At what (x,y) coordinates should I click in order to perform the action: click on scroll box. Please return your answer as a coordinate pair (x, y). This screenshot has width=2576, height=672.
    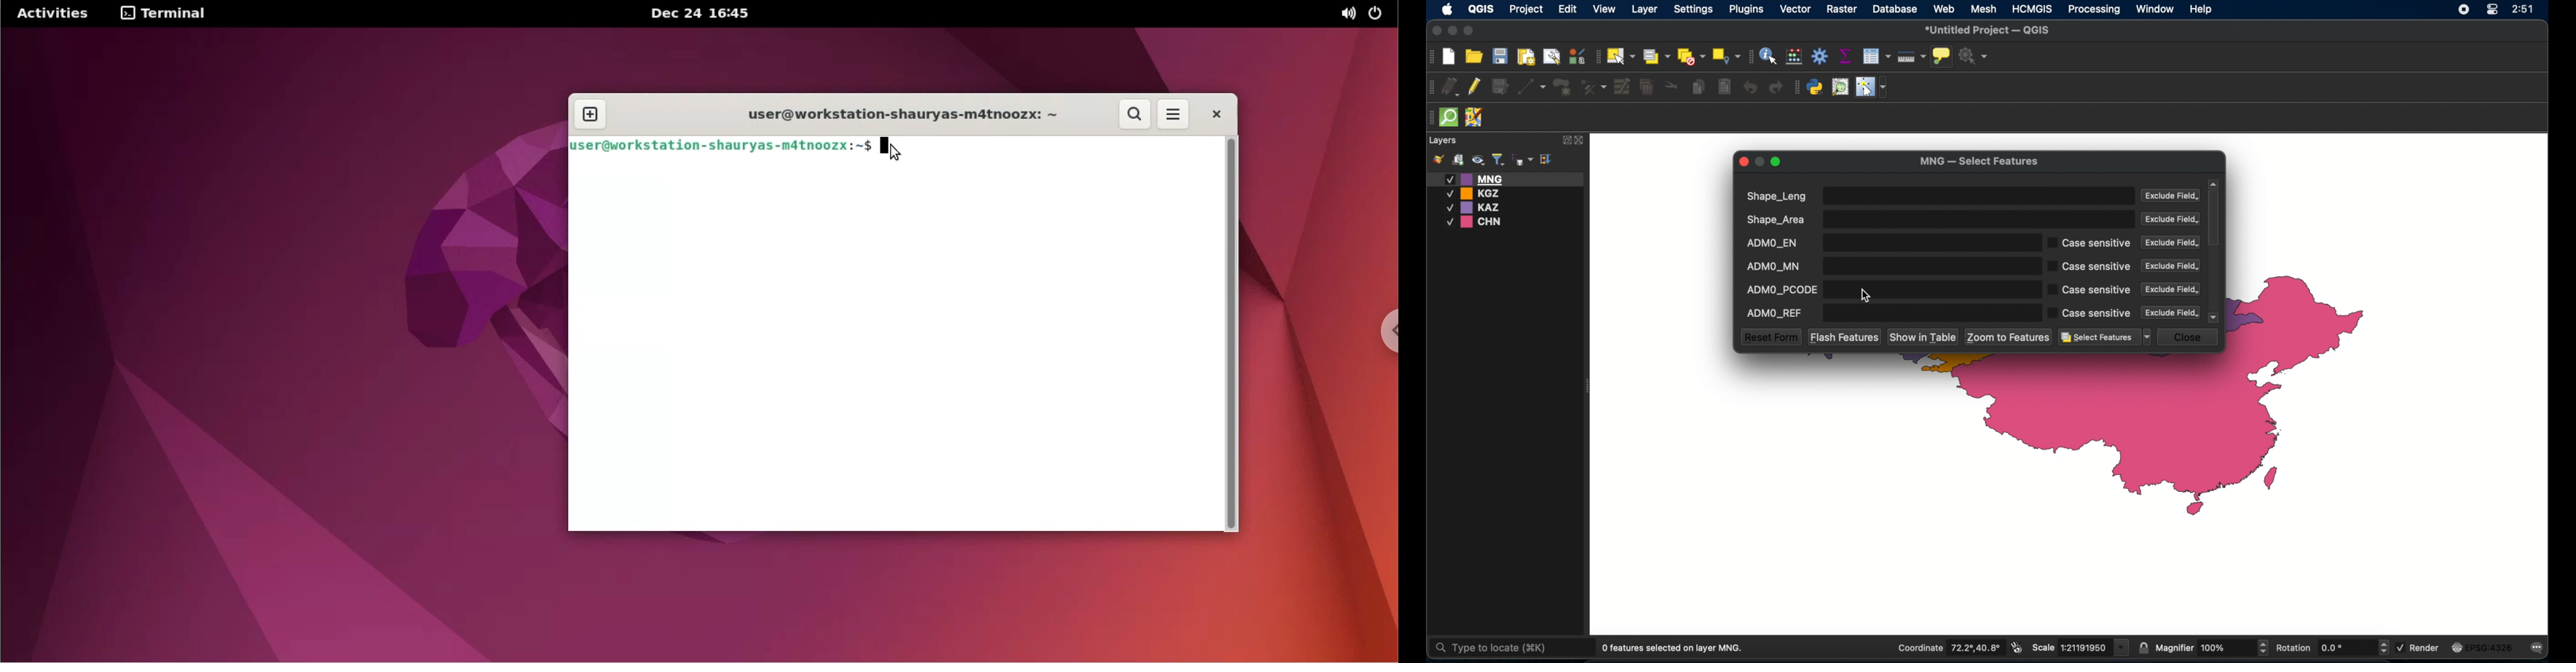
    Looking at the image, I should click on (2216, 219).